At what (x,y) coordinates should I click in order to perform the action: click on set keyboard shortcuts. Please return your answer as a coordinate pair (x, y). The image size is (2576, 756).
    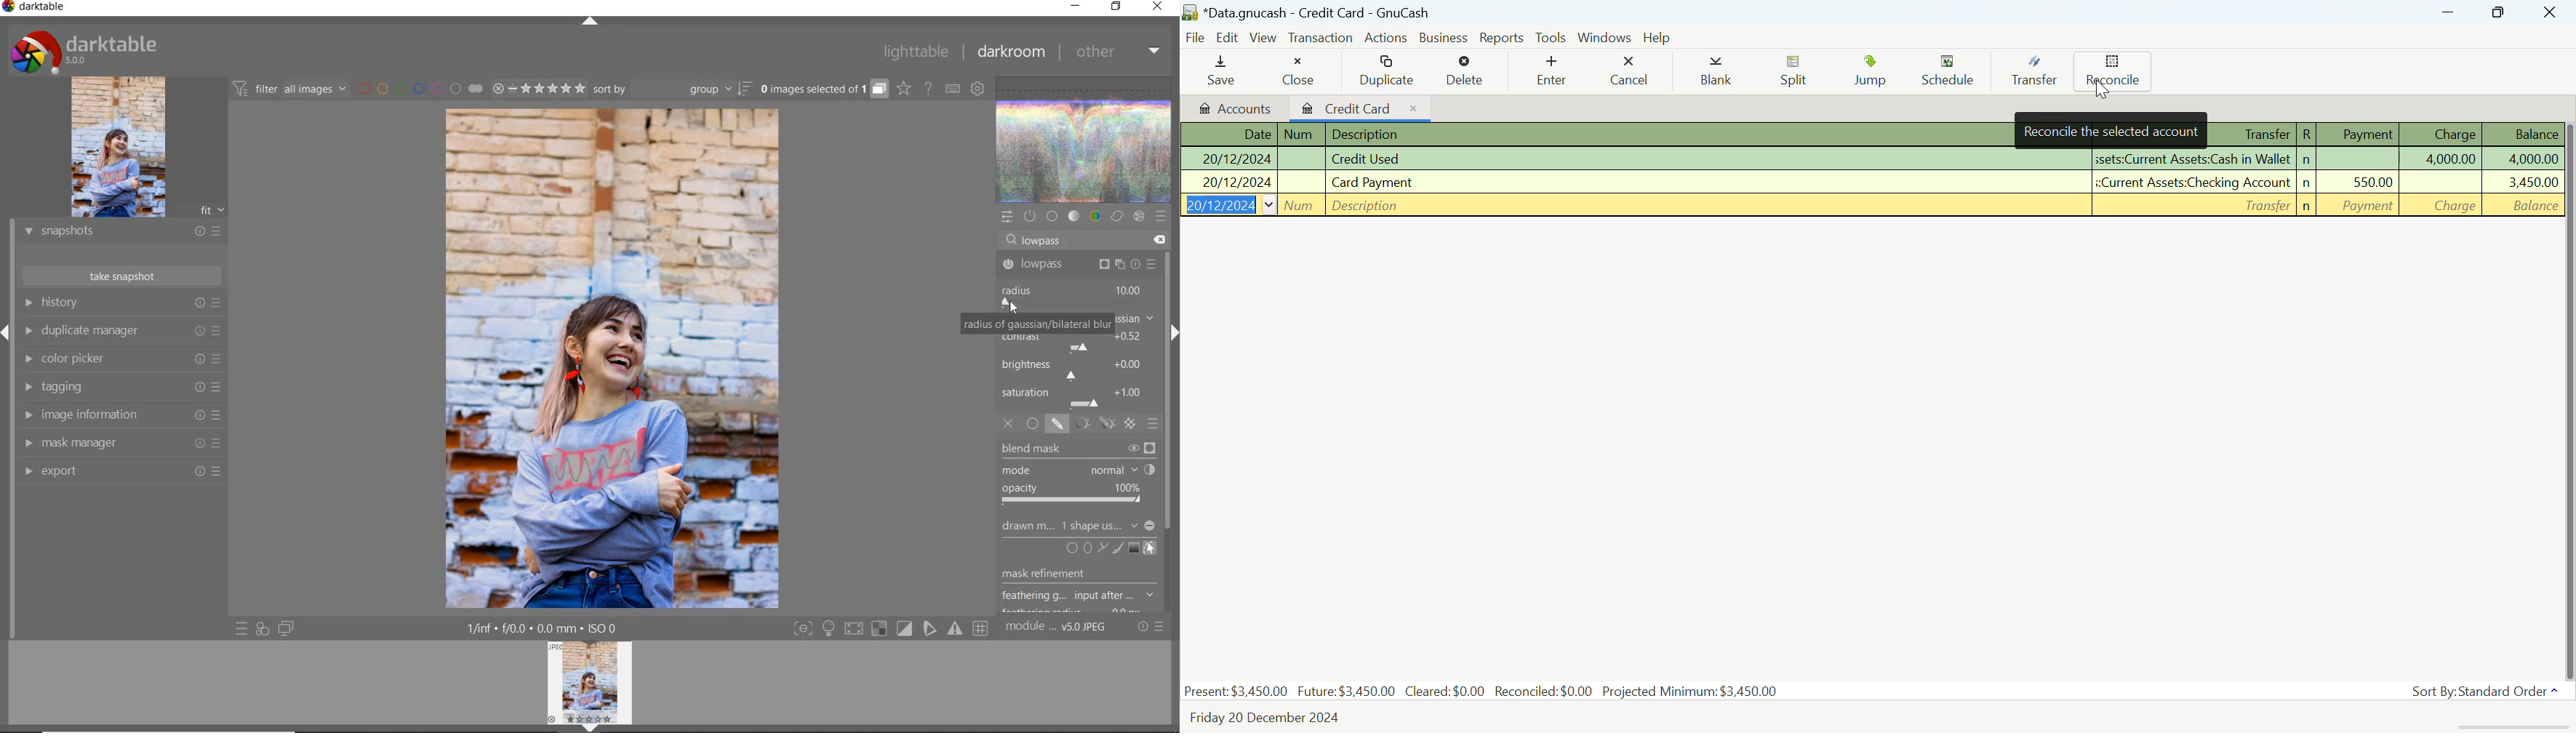
    Looking at the image, I should click on (951, 88).